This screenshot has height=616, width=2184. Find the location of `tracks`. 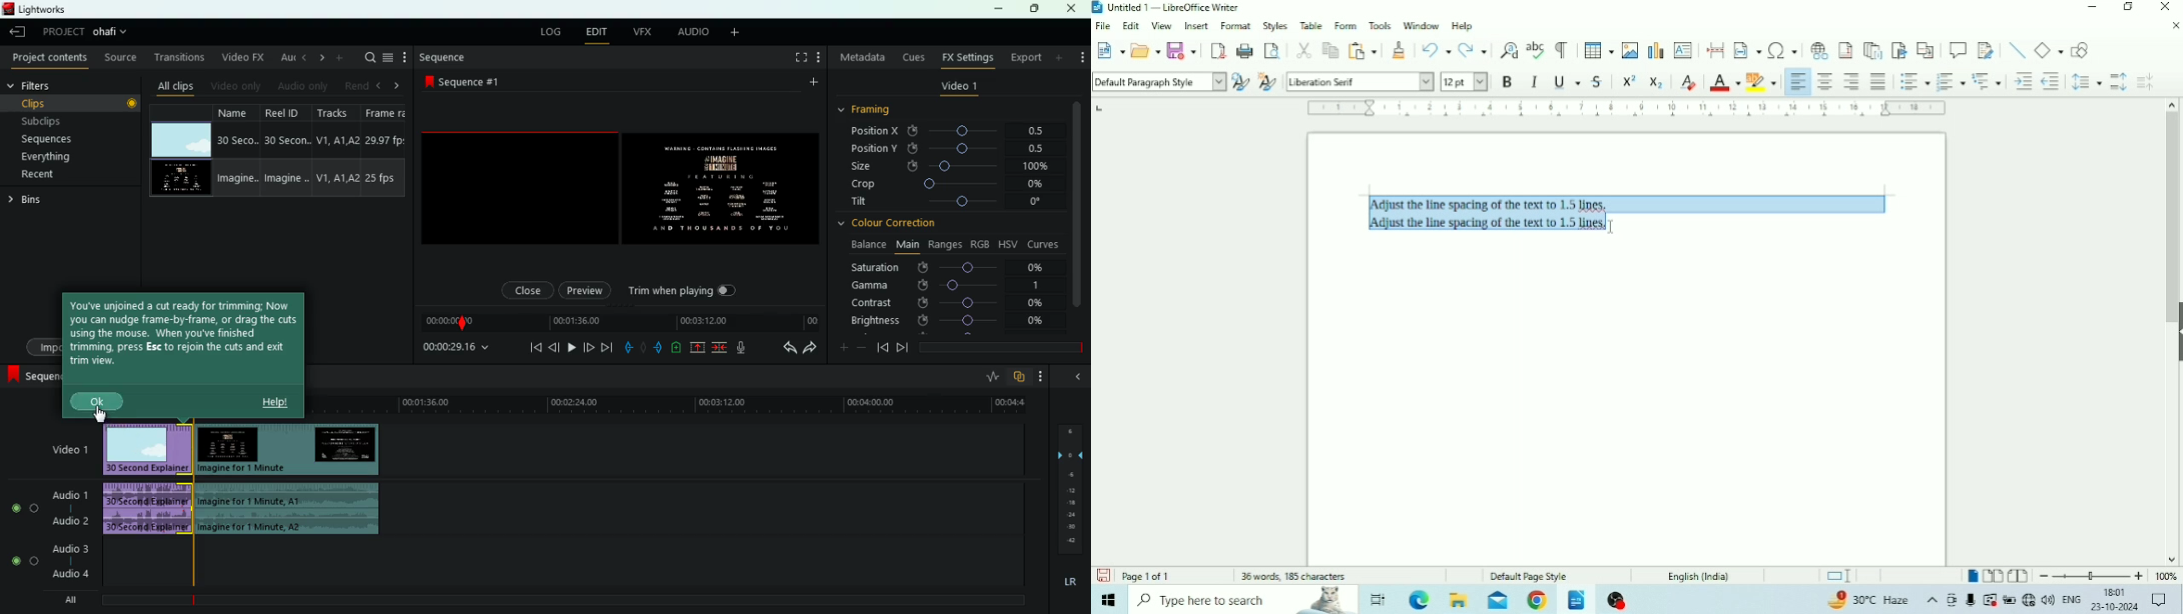

tracks is located at coordinates (338, 150).